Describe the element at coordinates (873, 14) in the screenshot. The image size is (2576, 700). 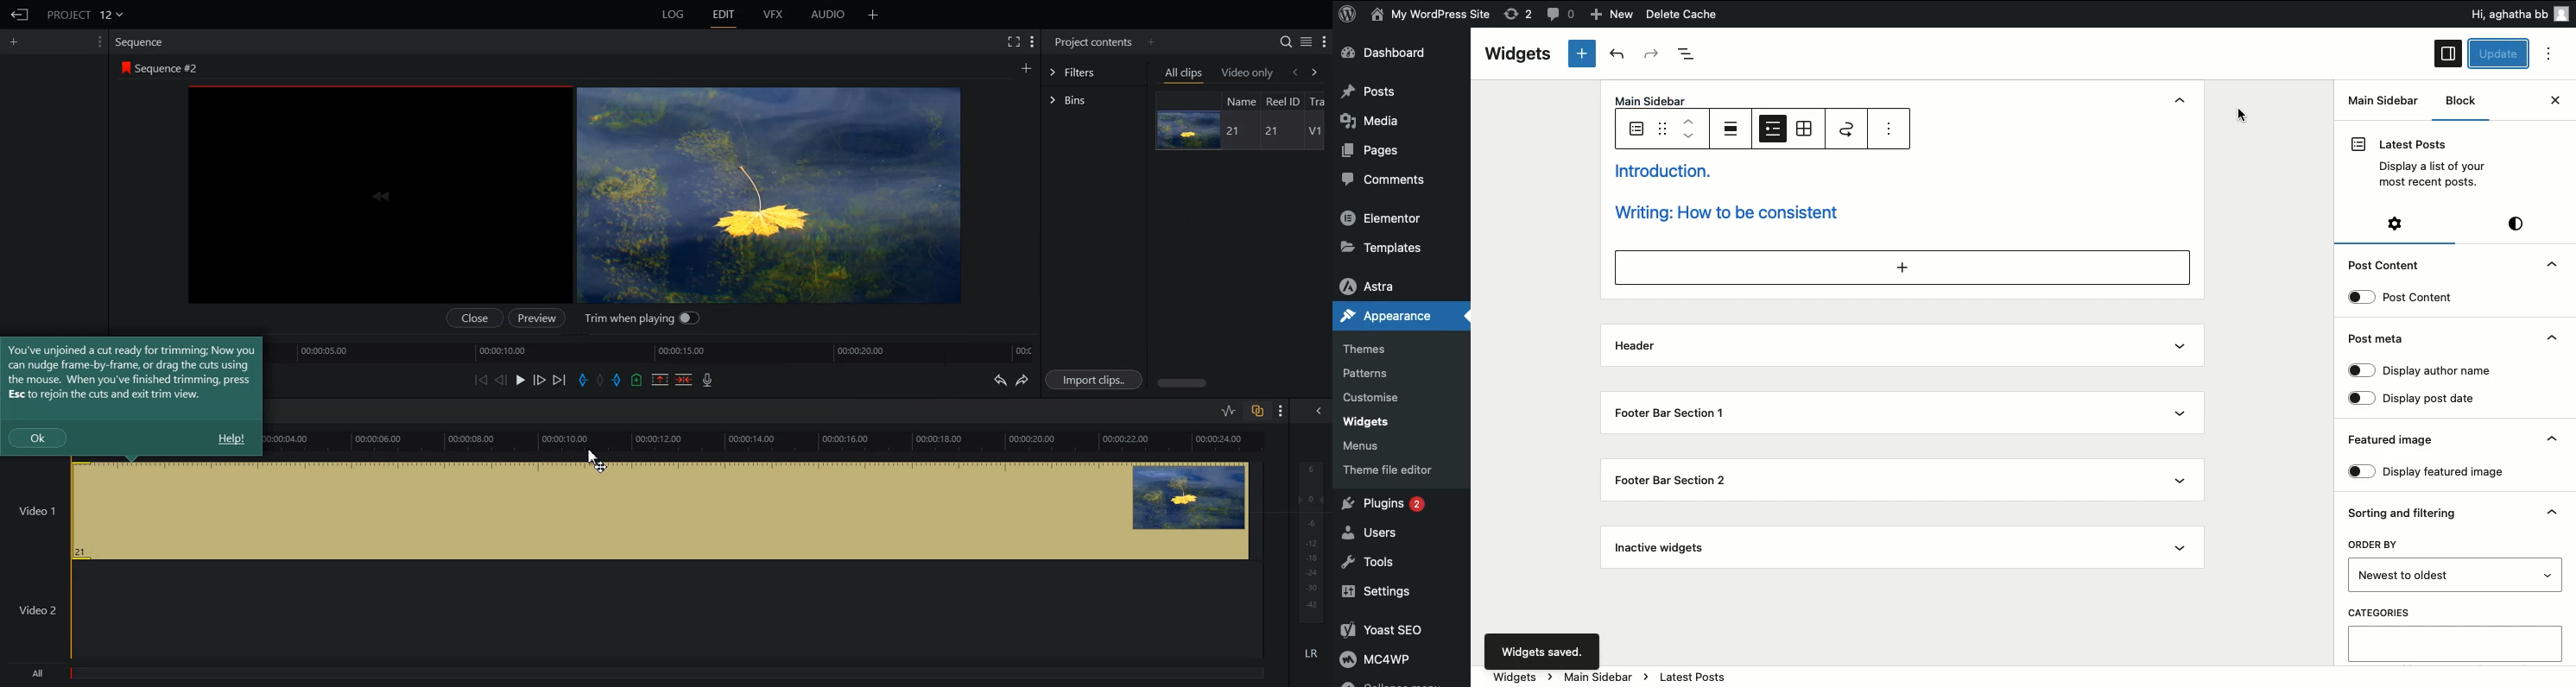
I see `Add Panel` at that location.